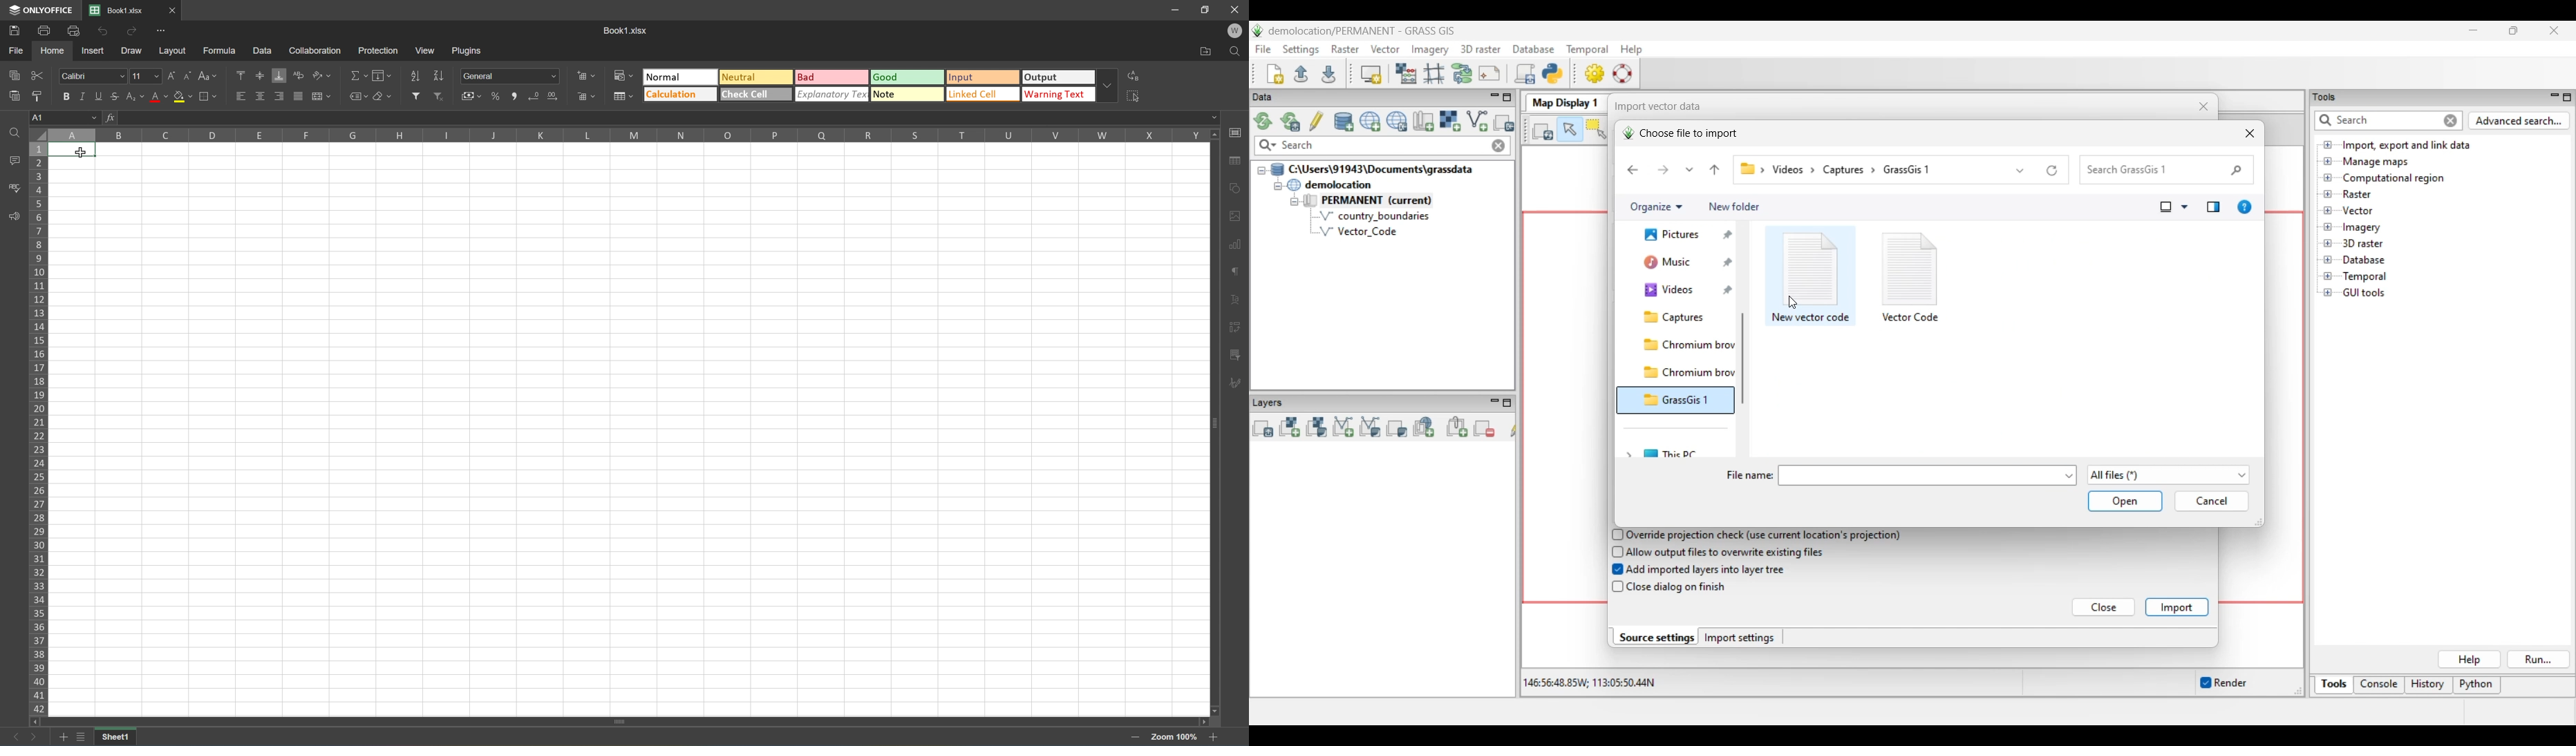 This screenshot has height=756, width=2576. What do you see at coordinates (1215, 136) in the screenshot?
I see `Scroll up` at bounding box center [1215, 136].